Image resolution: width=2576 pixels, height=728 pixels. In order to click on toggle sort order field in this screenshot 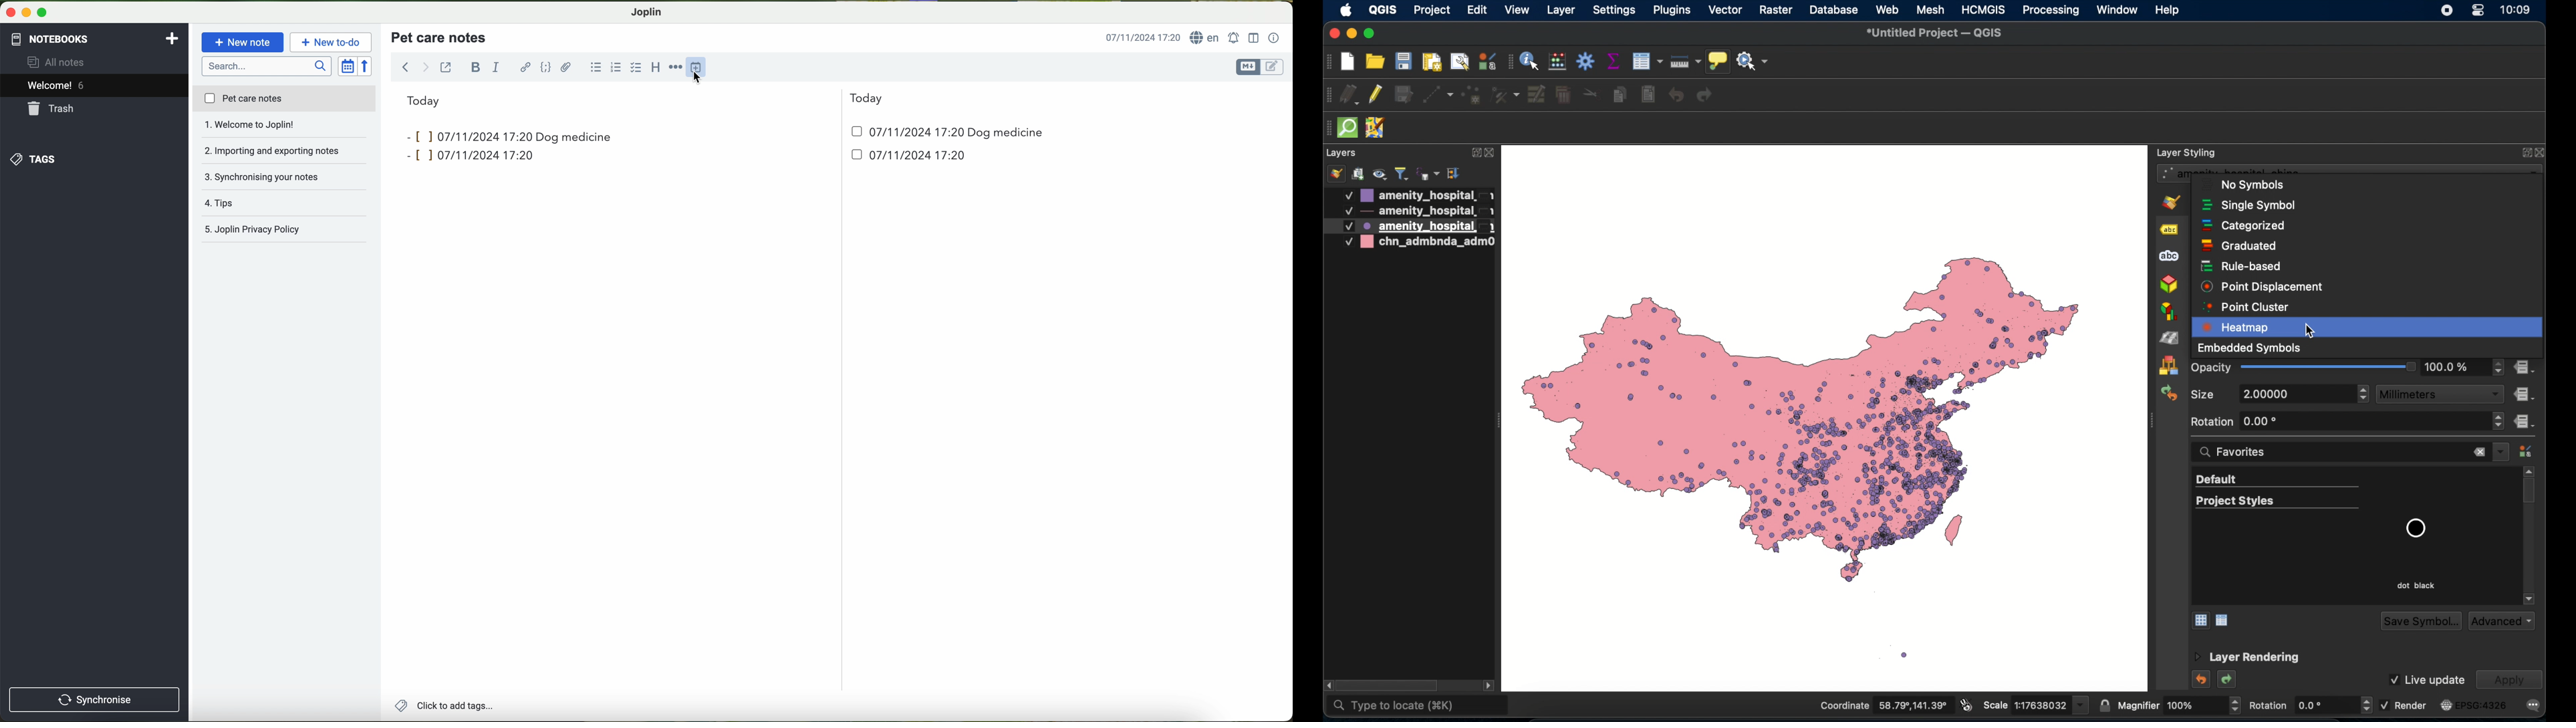, I will do `click(348, 67)`.